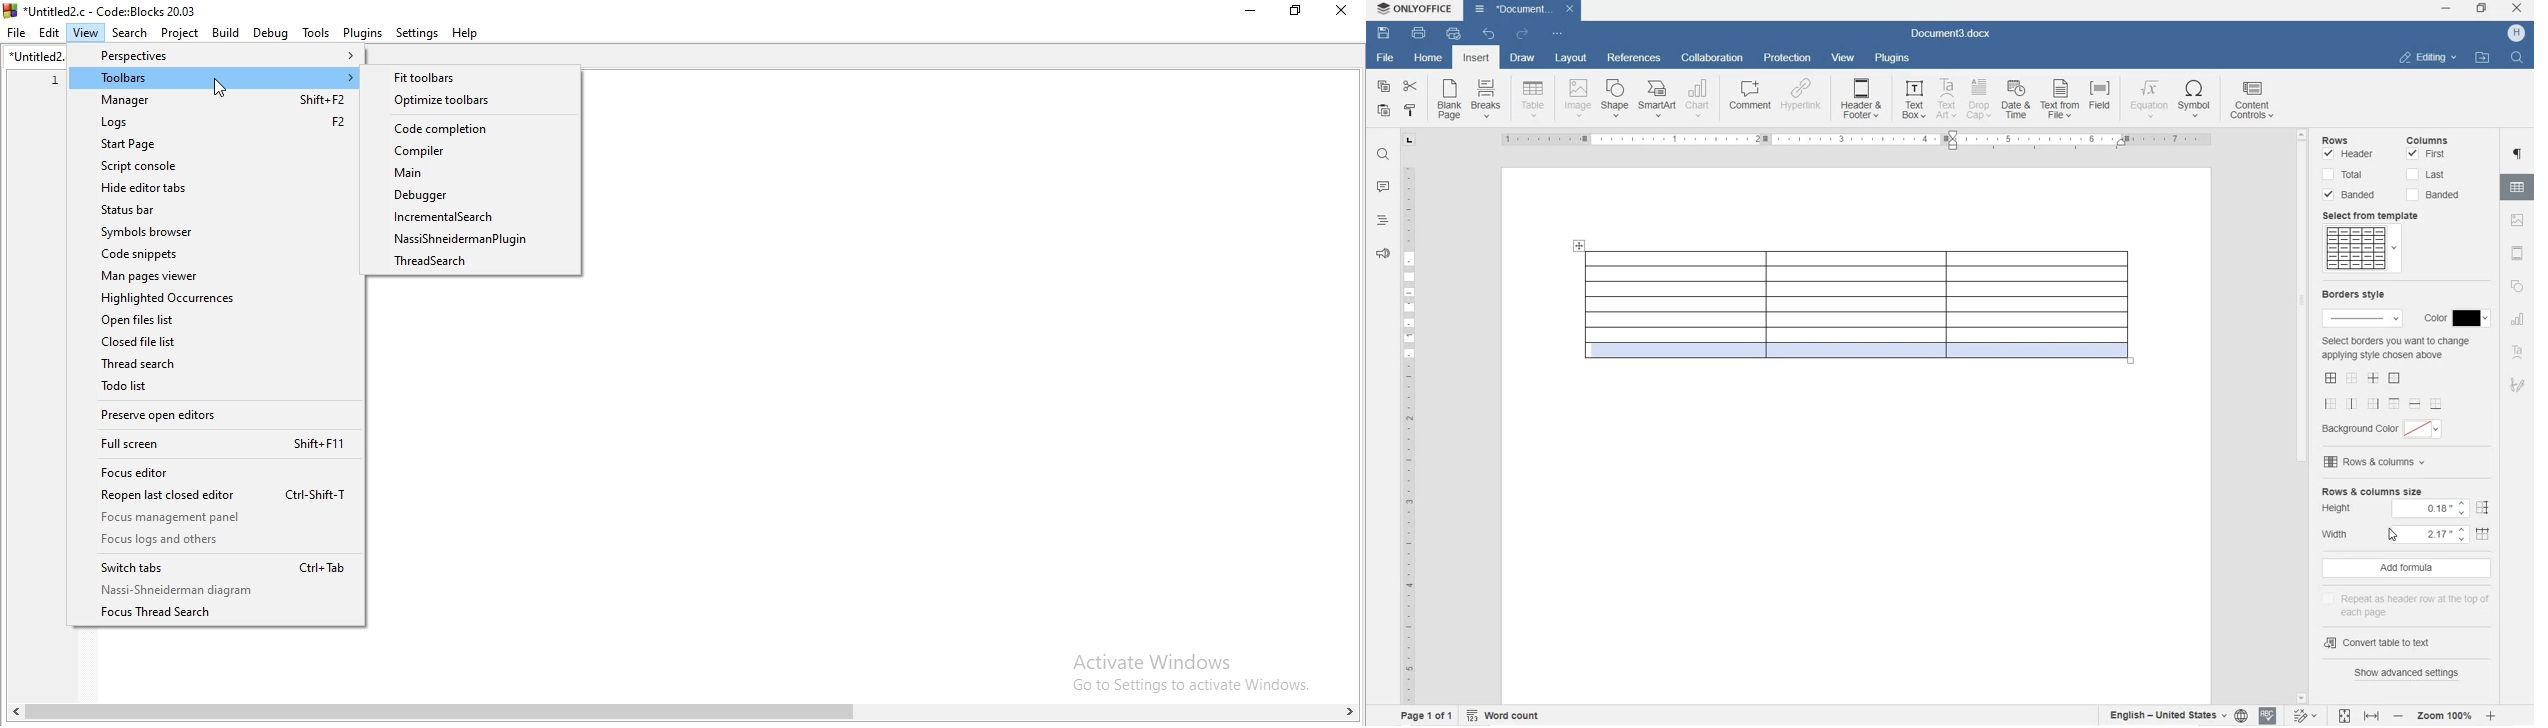  Describe the element at coordinates (2360, 309) in the screenshot. I see `border style & color` at that location.